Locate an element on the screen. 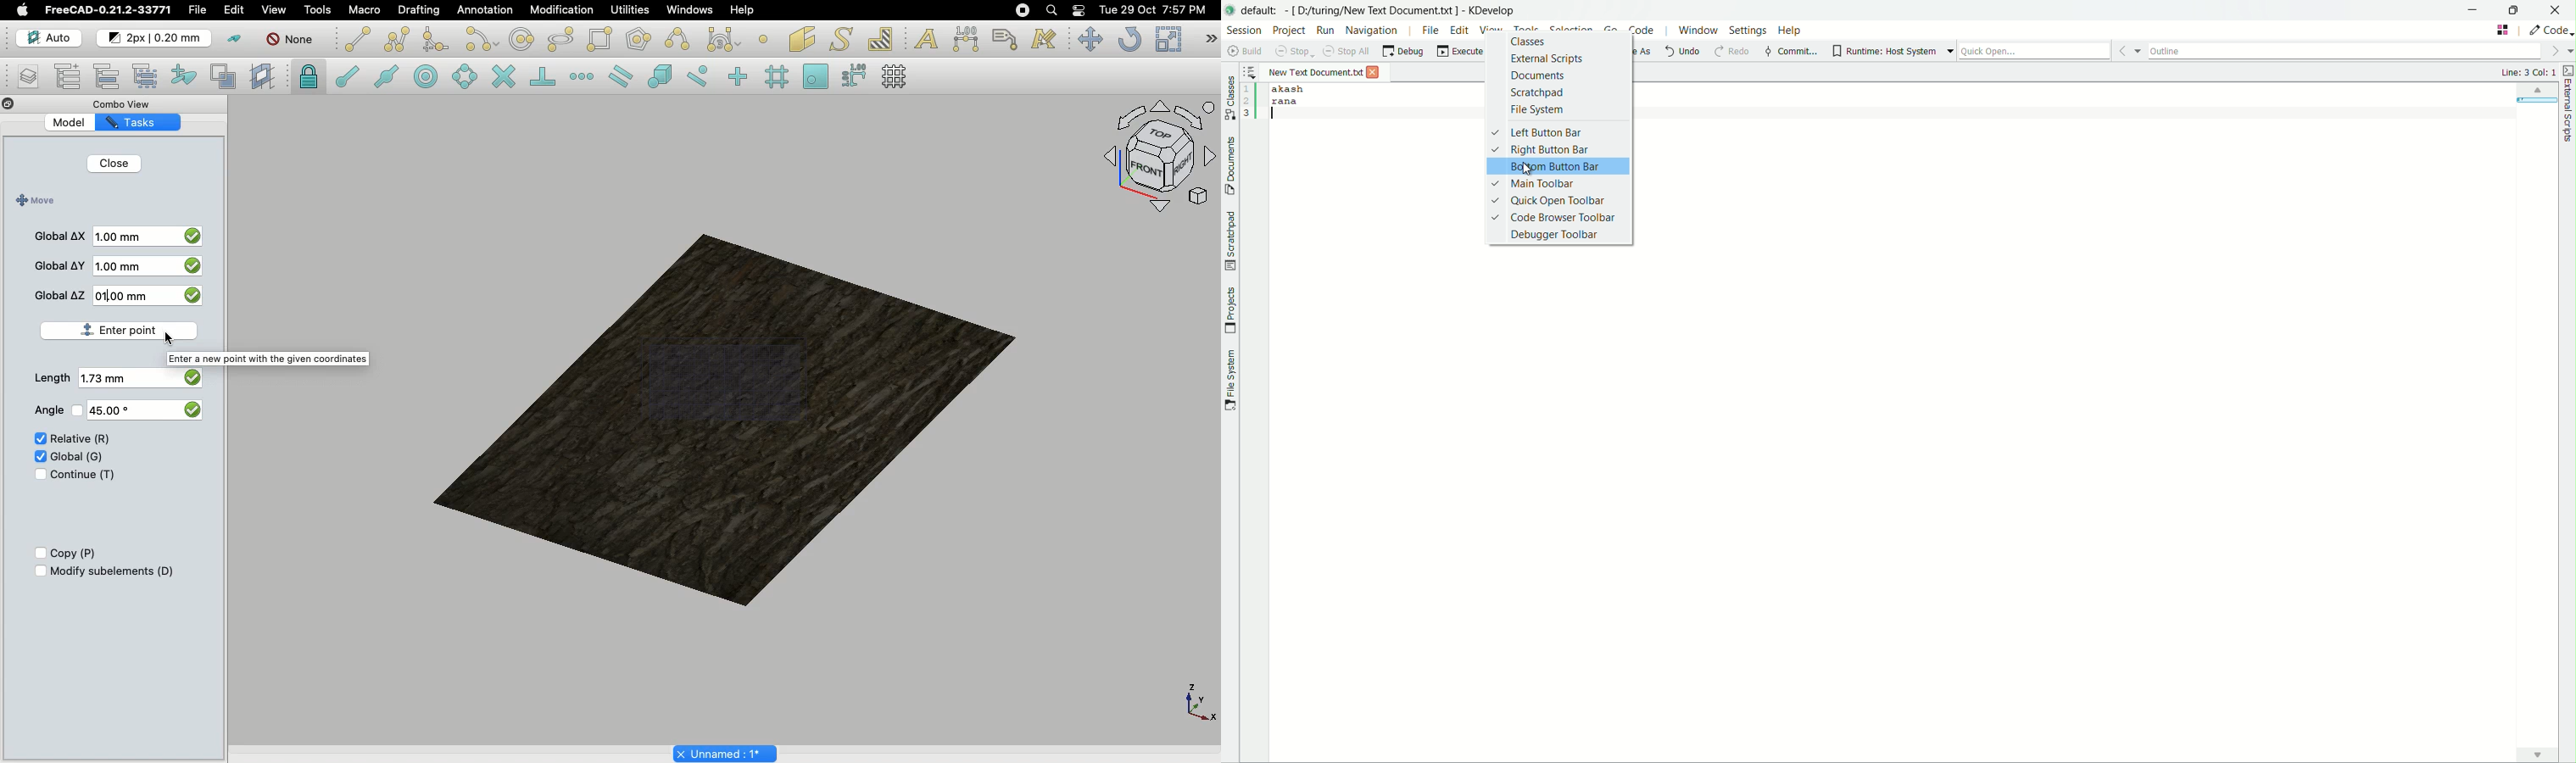 This screenshot has width=2576, height=784. Polygon is located at coordinates (640, 42).